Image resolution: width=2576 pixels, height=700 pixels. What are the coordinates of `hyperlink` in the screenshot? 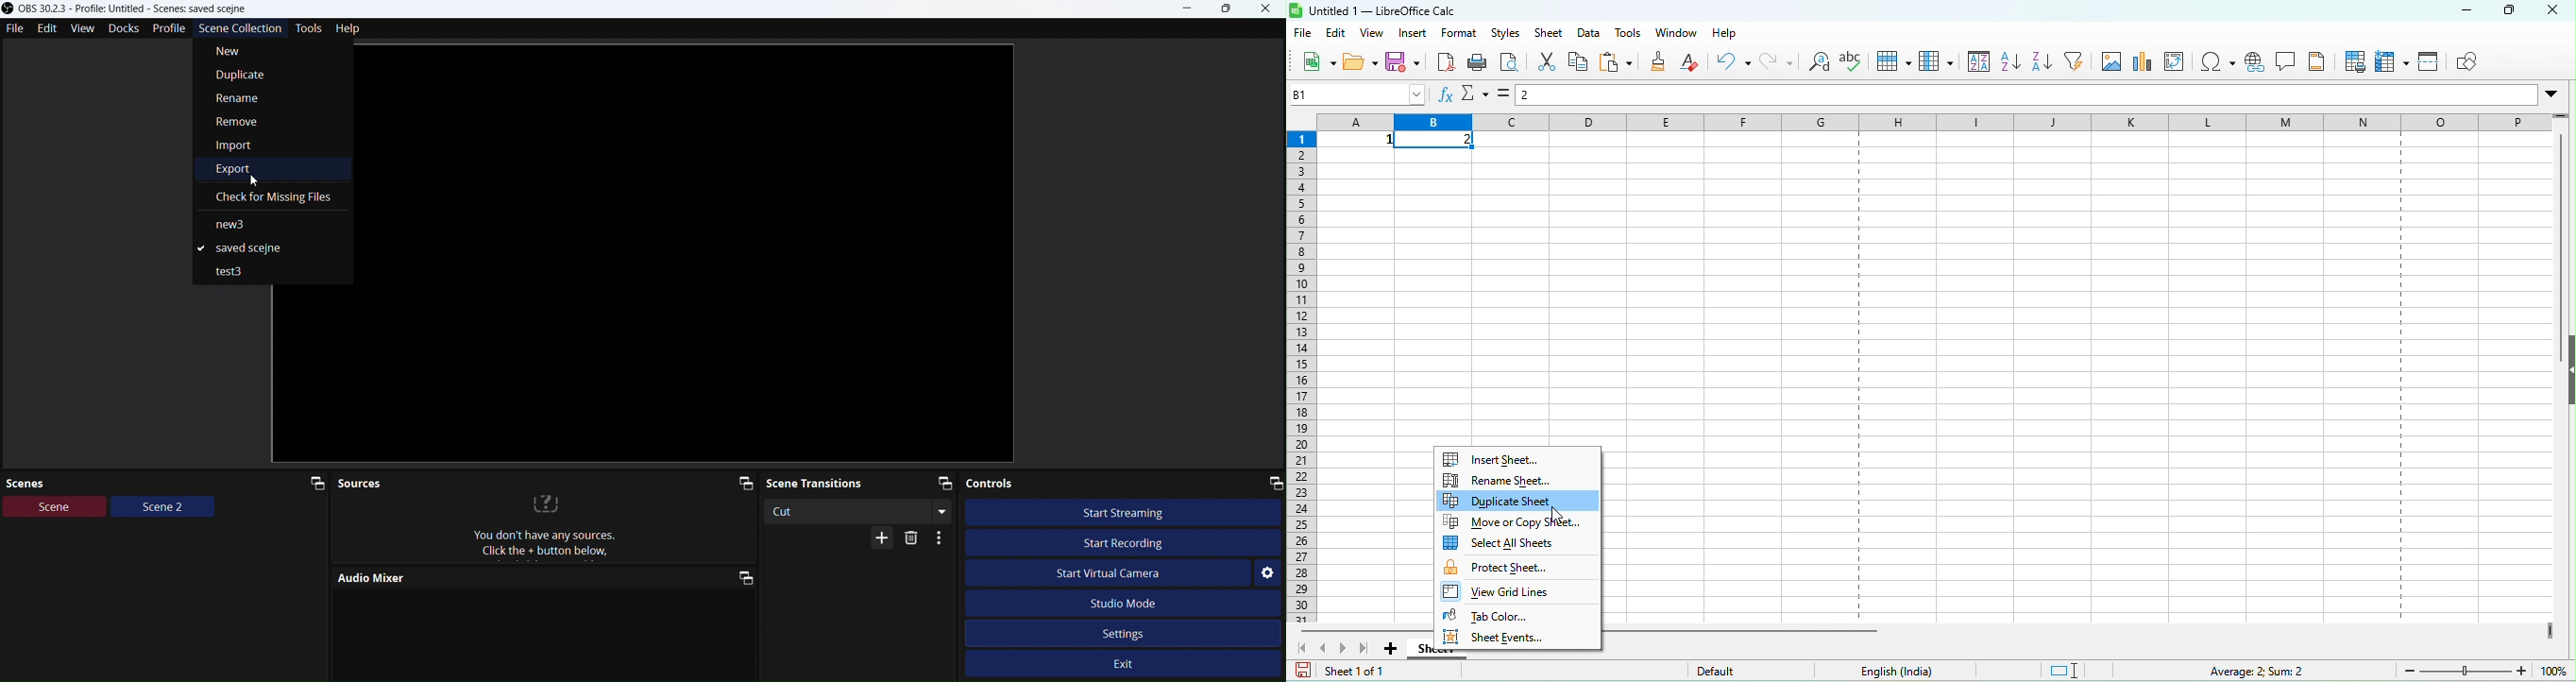 It's located at (2259, 64).